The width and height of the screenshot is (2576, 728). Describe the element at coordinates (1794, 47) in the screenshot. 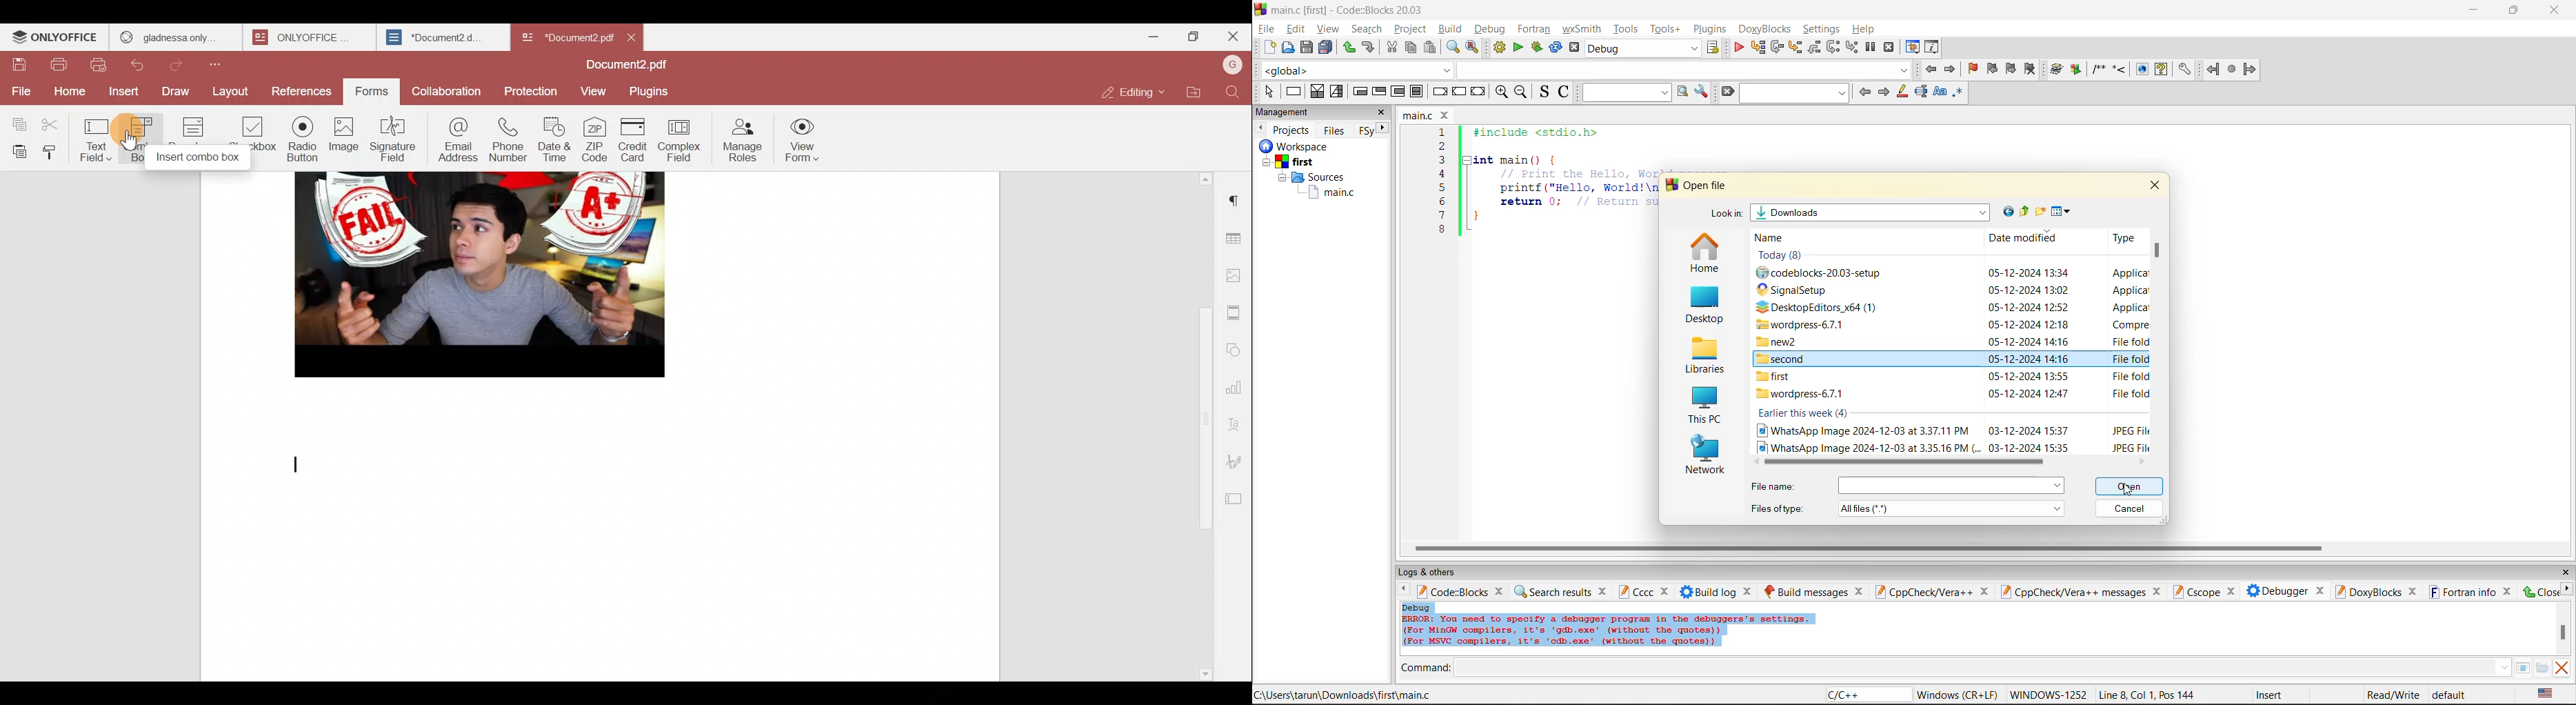

I see `step into` at that location.